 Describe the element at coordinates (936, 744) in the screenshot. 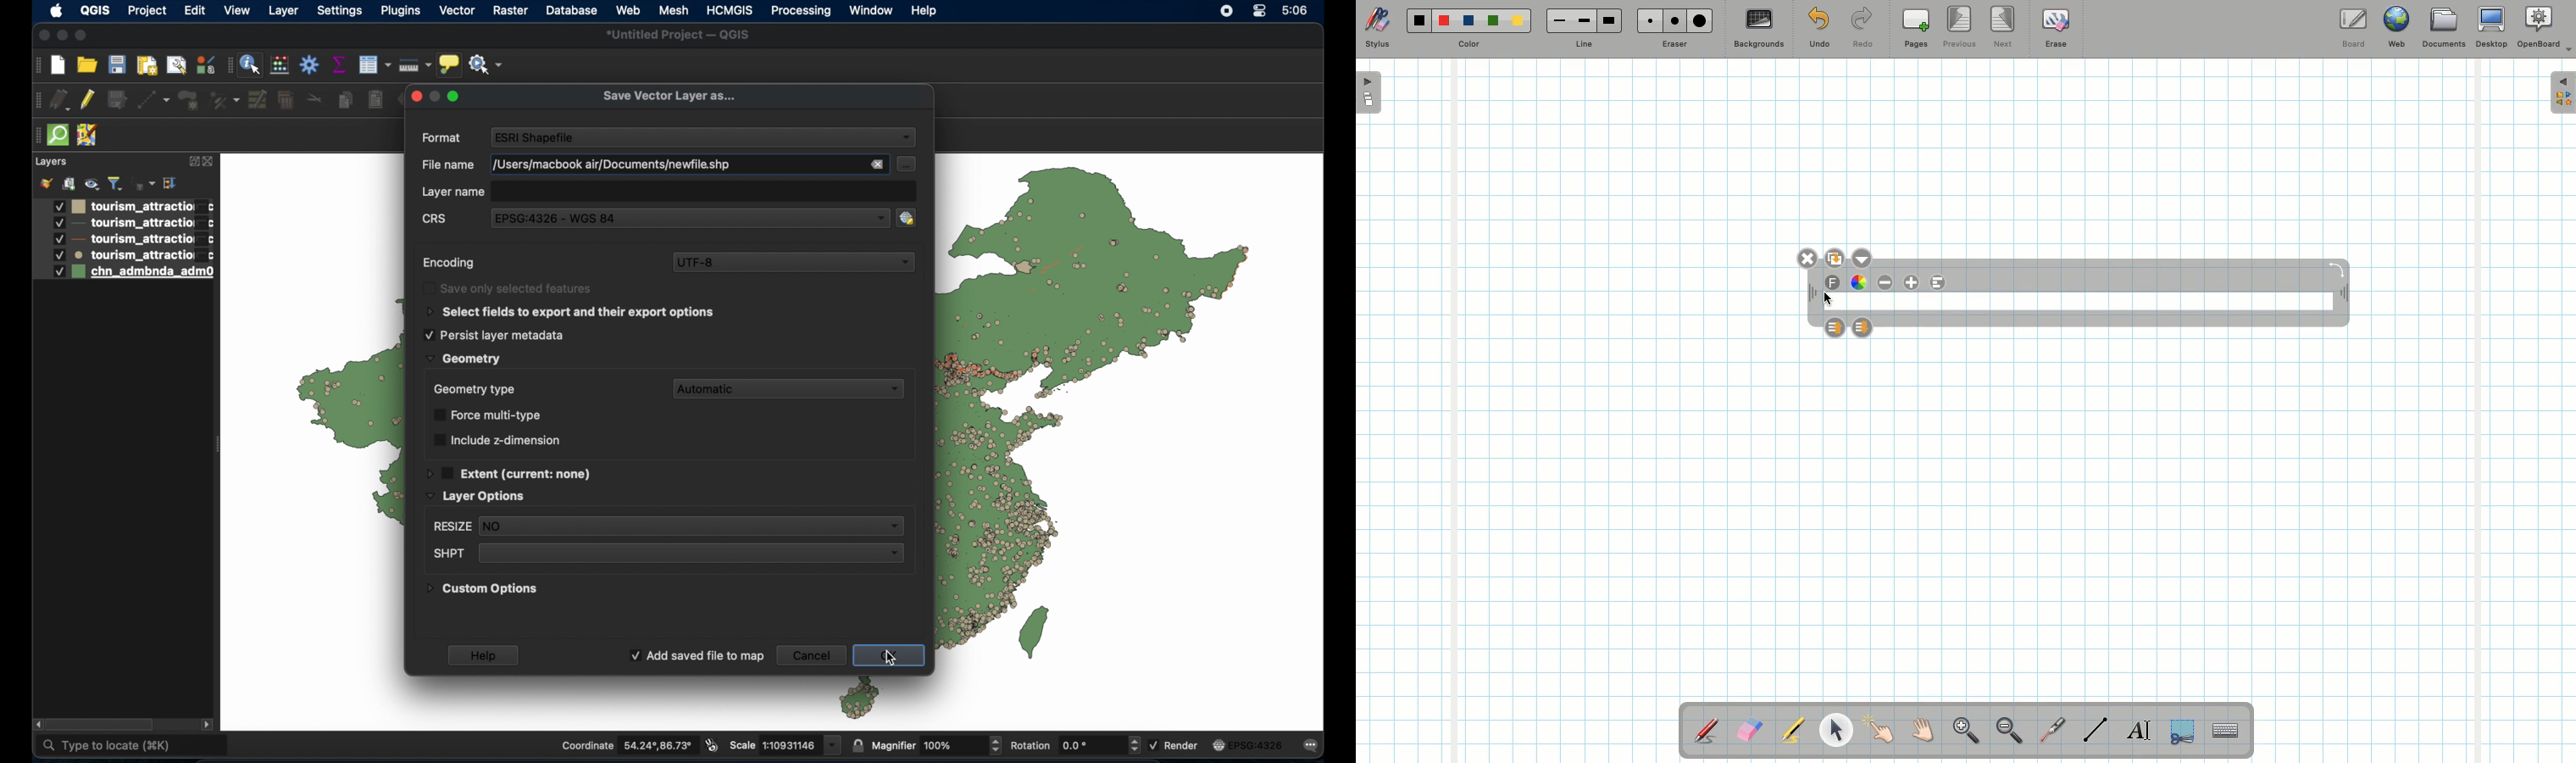

I see `magnifier` at that location.